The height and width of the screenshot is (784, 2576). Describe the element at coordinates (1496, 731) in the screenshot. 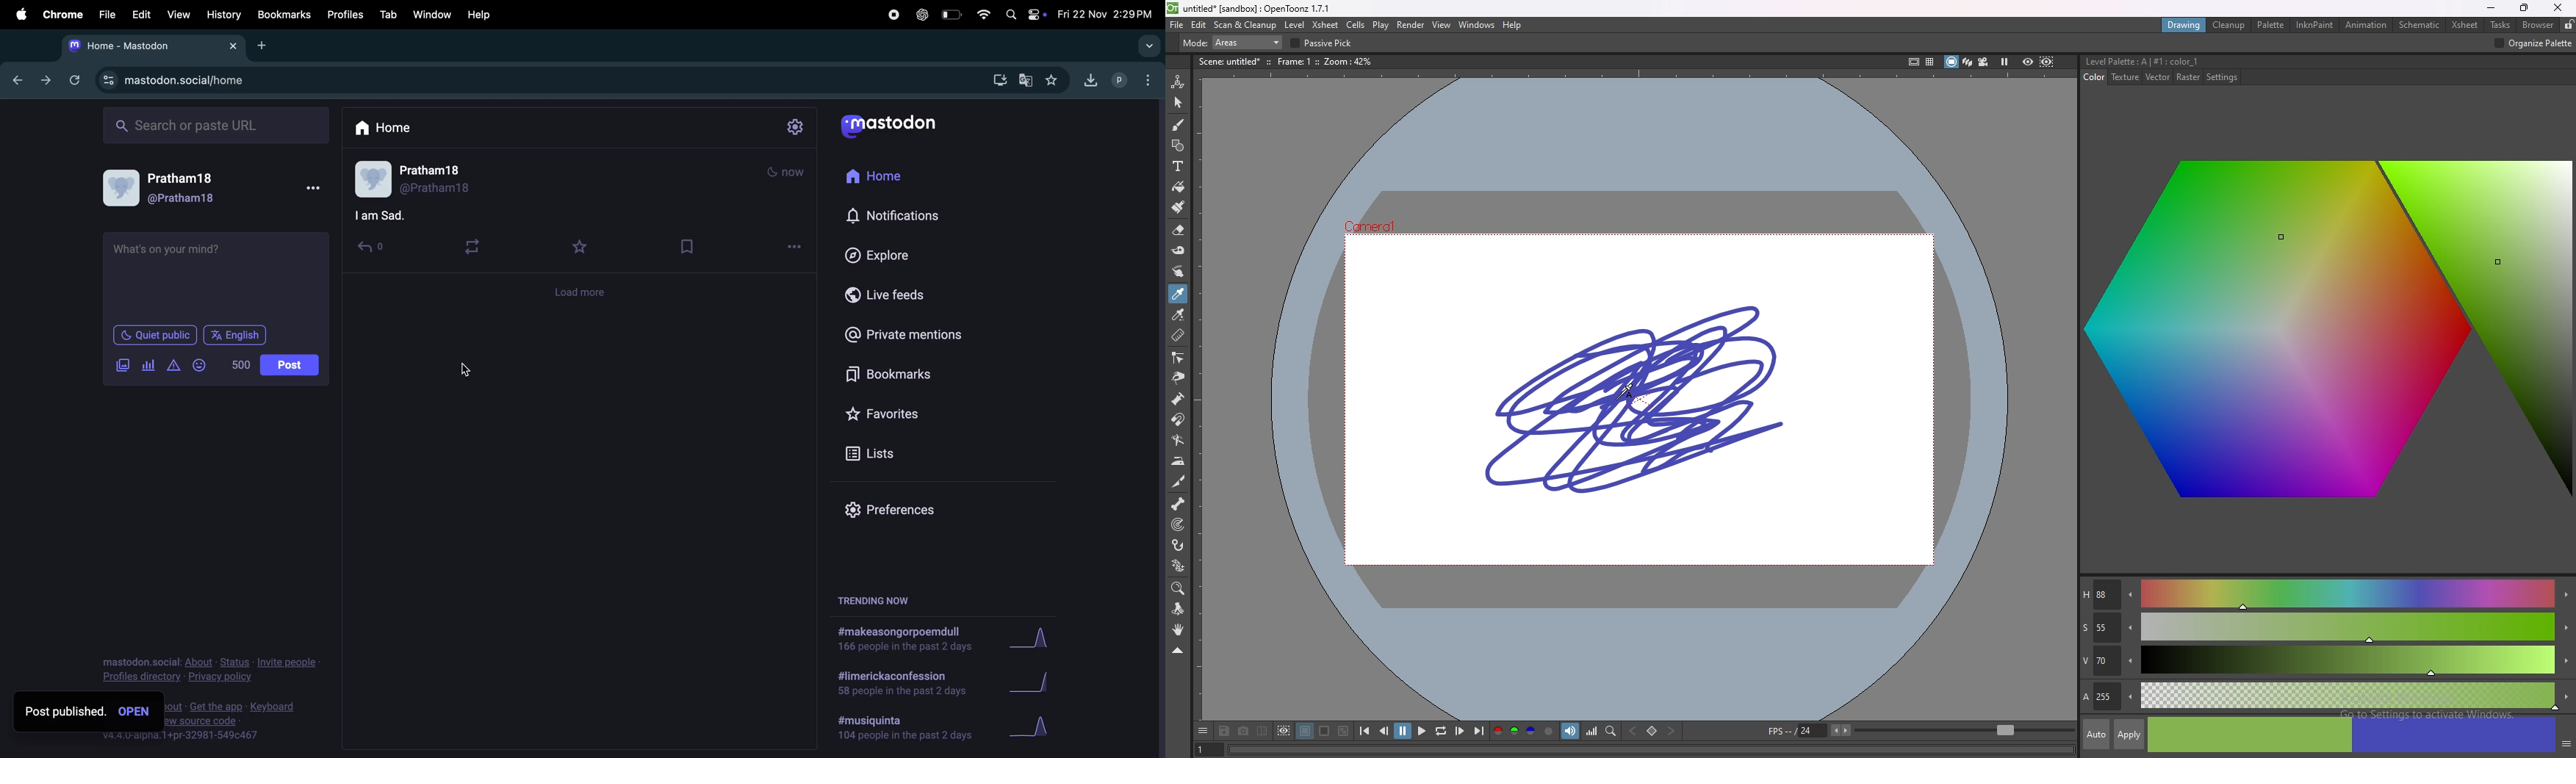

I see `red channel` at that location.